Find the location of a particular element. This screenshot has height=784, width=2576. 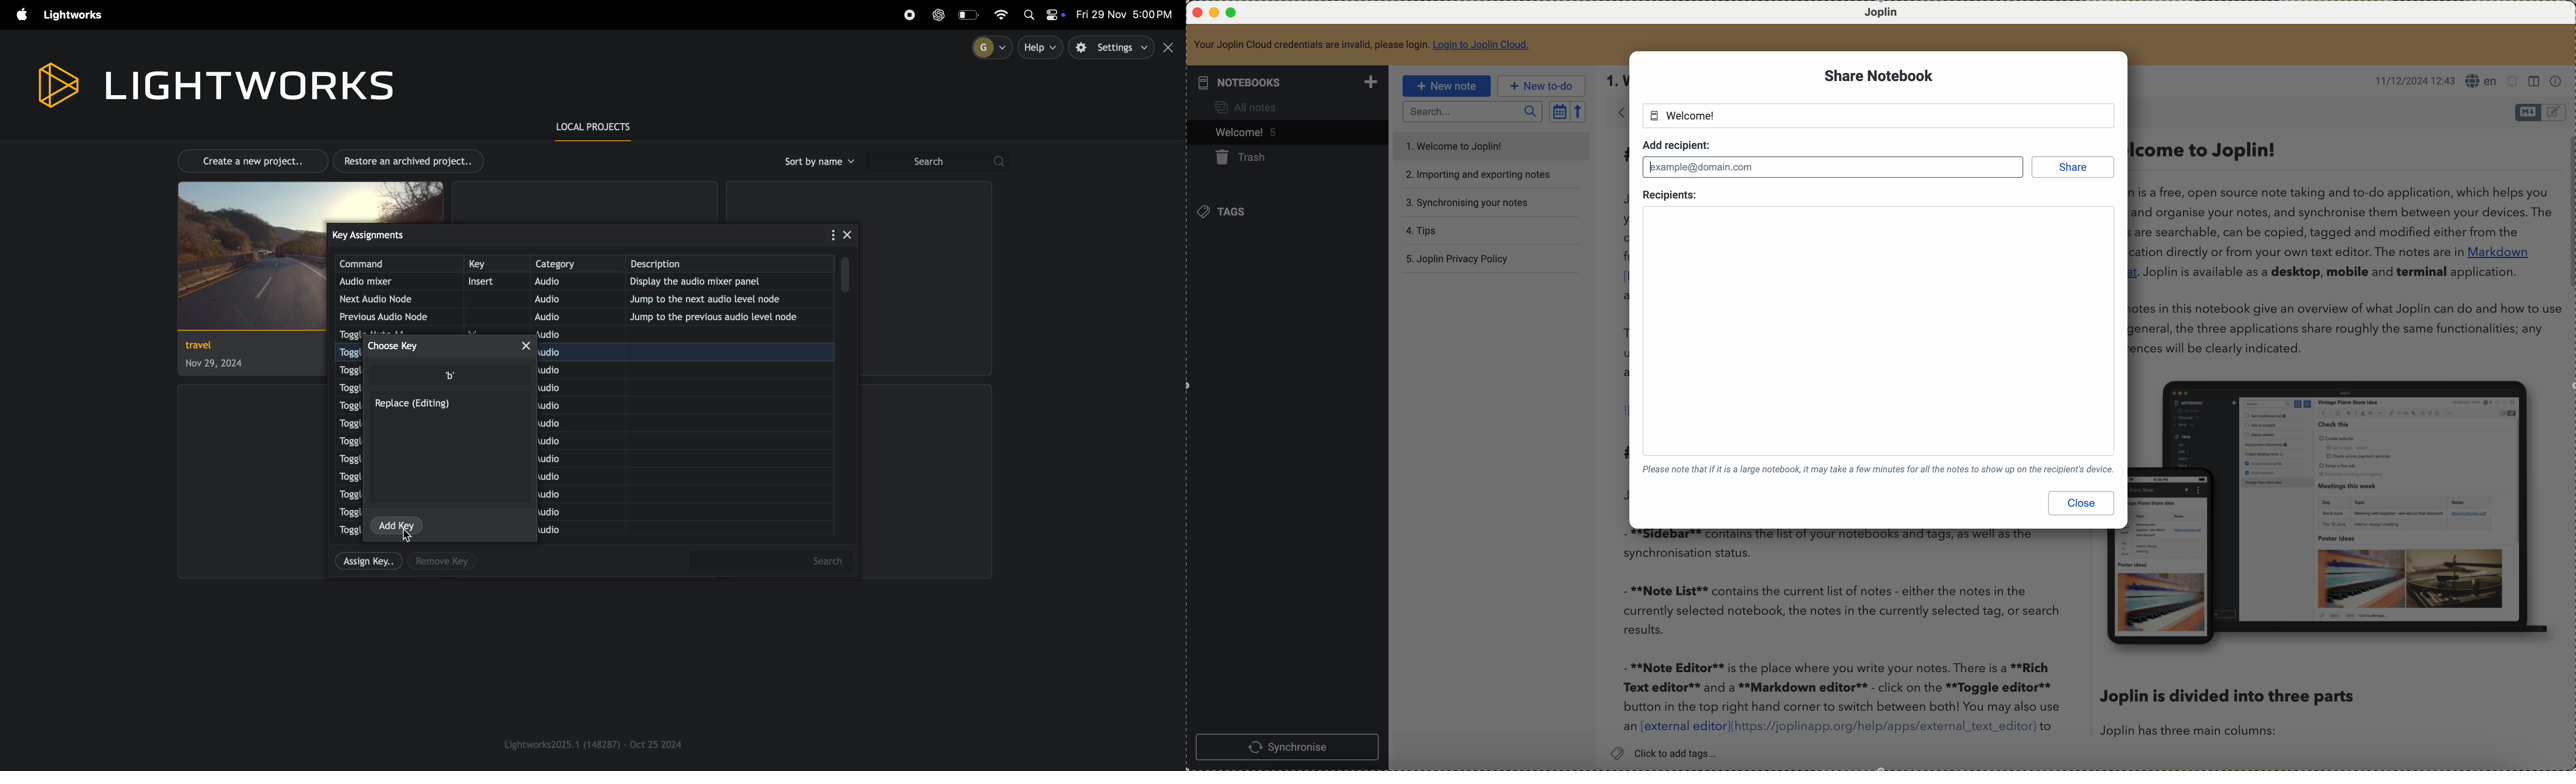

all notes is located at coordinates (1245, 109).